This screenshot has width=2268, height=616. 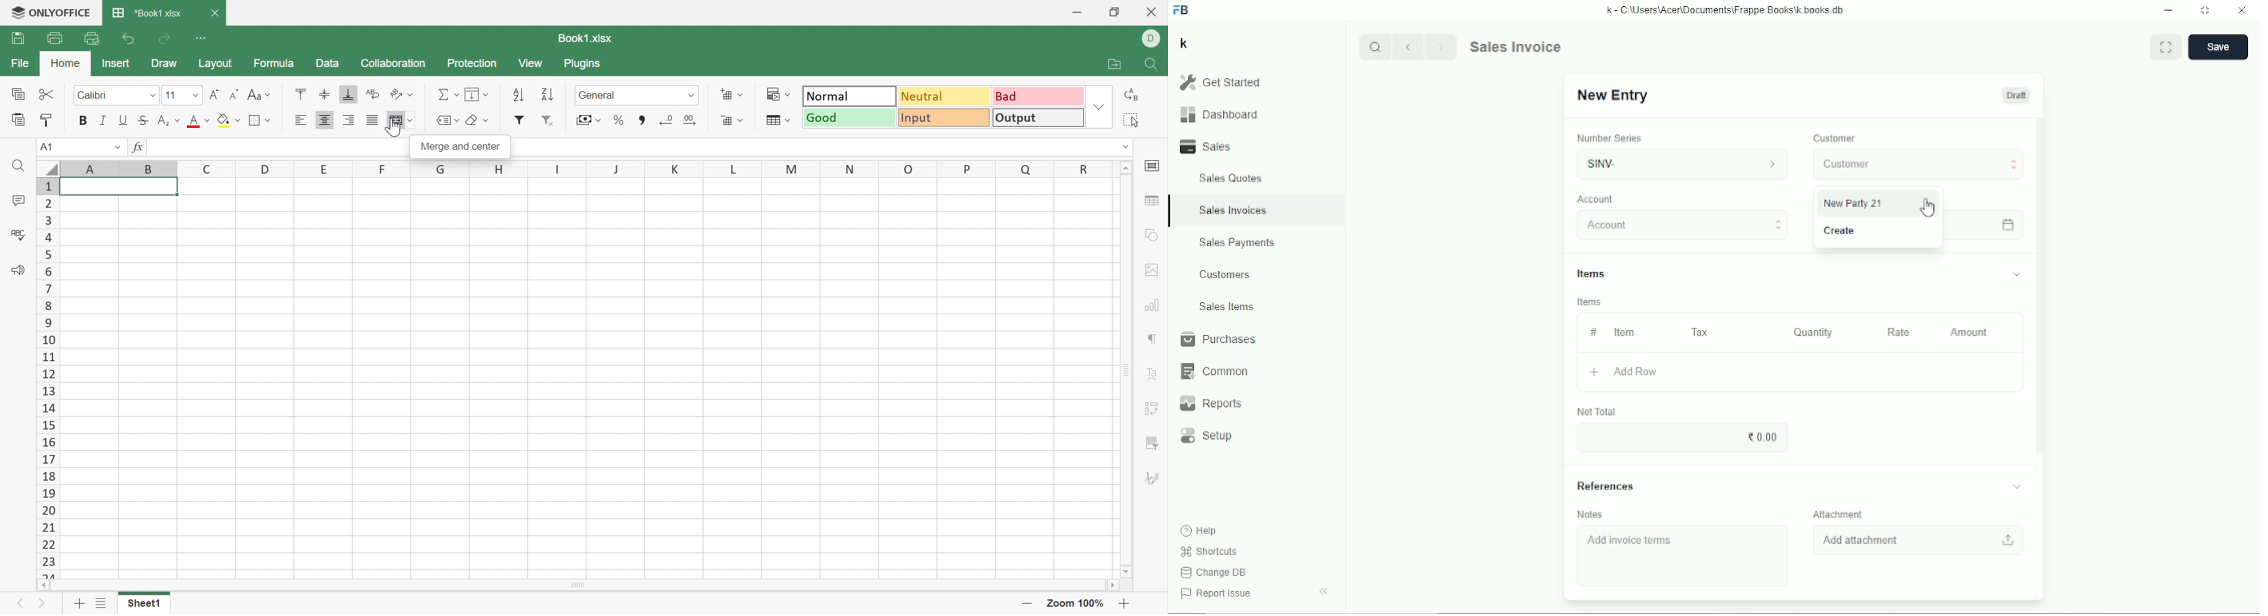 I want to click on Add invoice items, so click(x=1633, y=541).